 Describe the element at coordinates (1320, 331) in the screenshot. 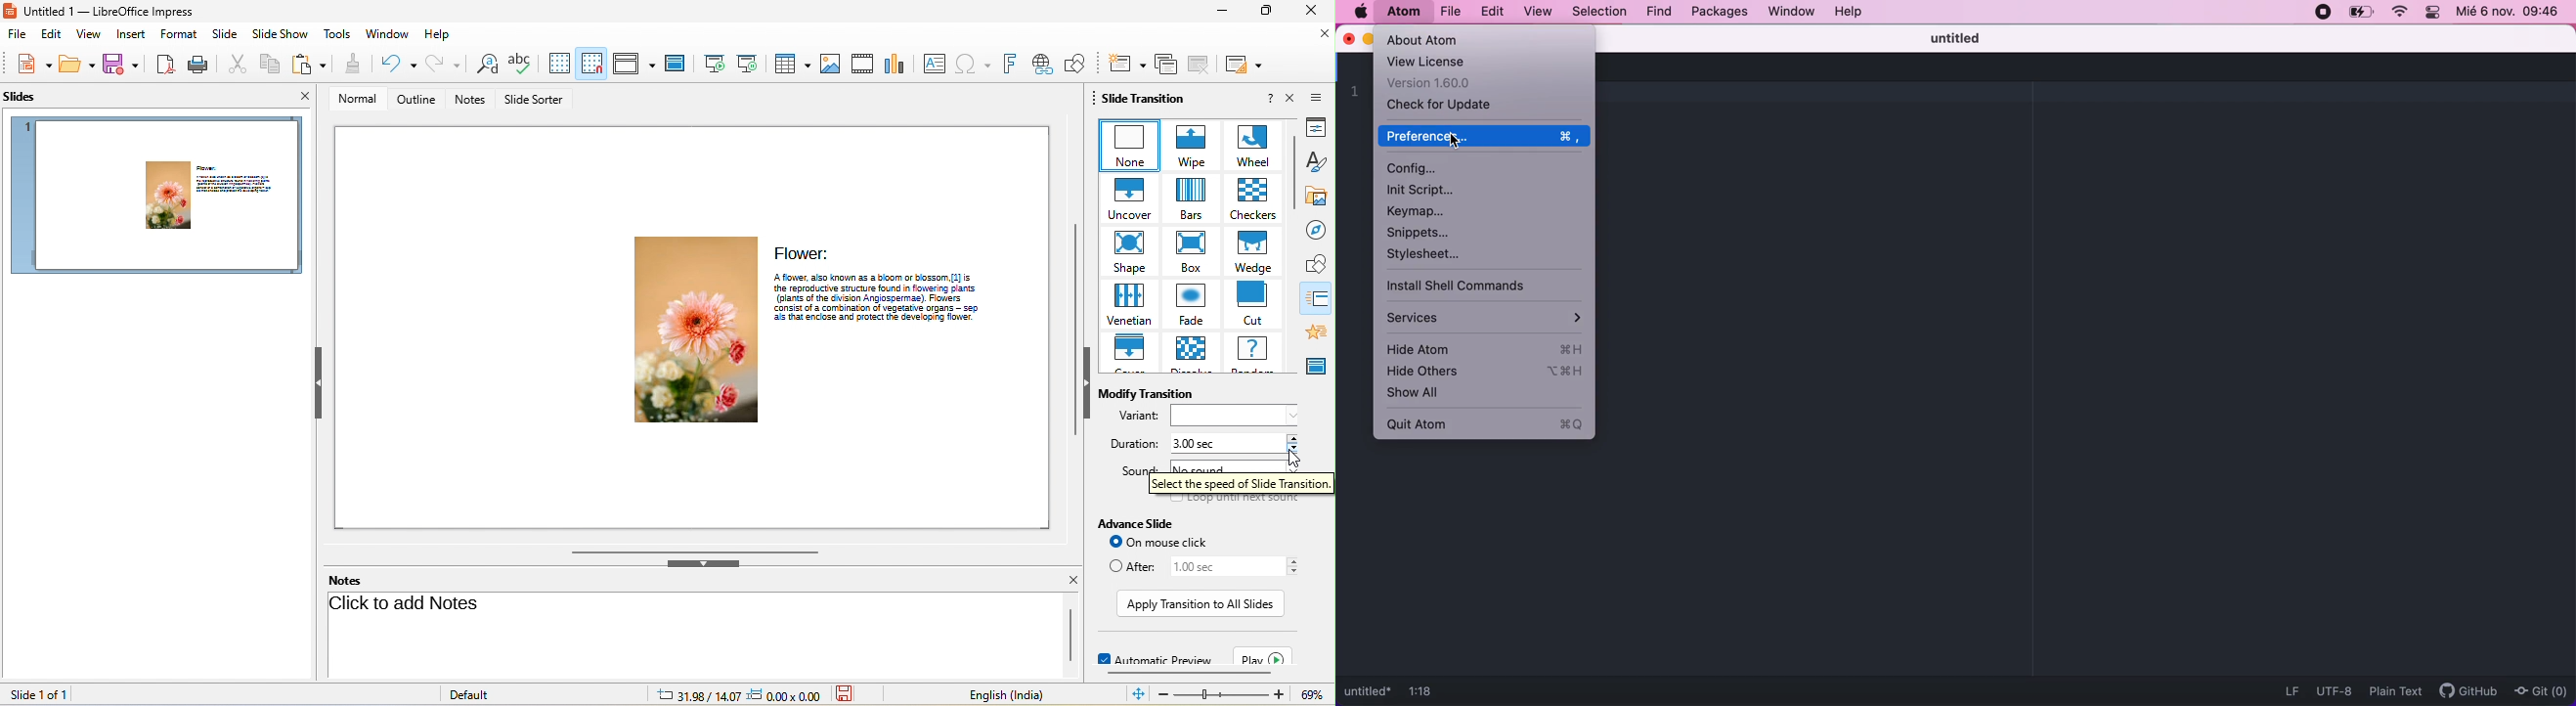

I see `animation` at that location.